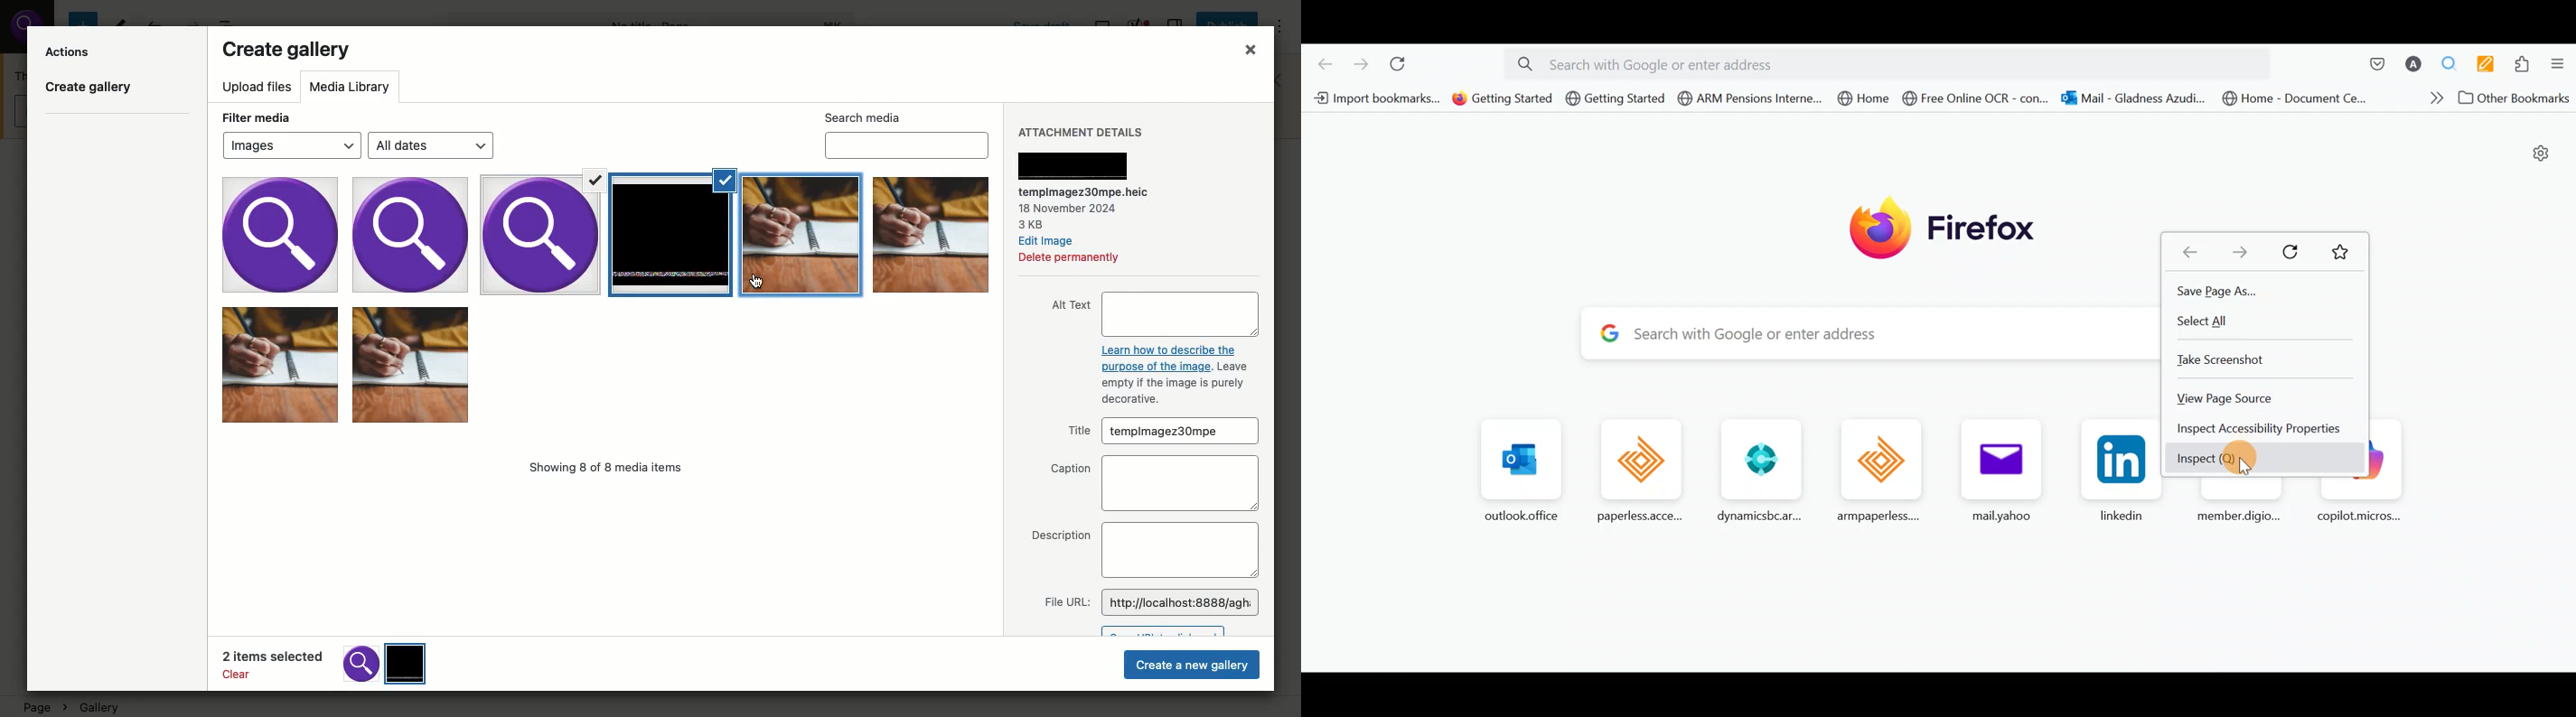 The height and width of the screenshot is (728, 2576). I want to click on Learn how to describe the purpose of the image. Leaveempty if the image is purely decorative., so click(1167, 378).